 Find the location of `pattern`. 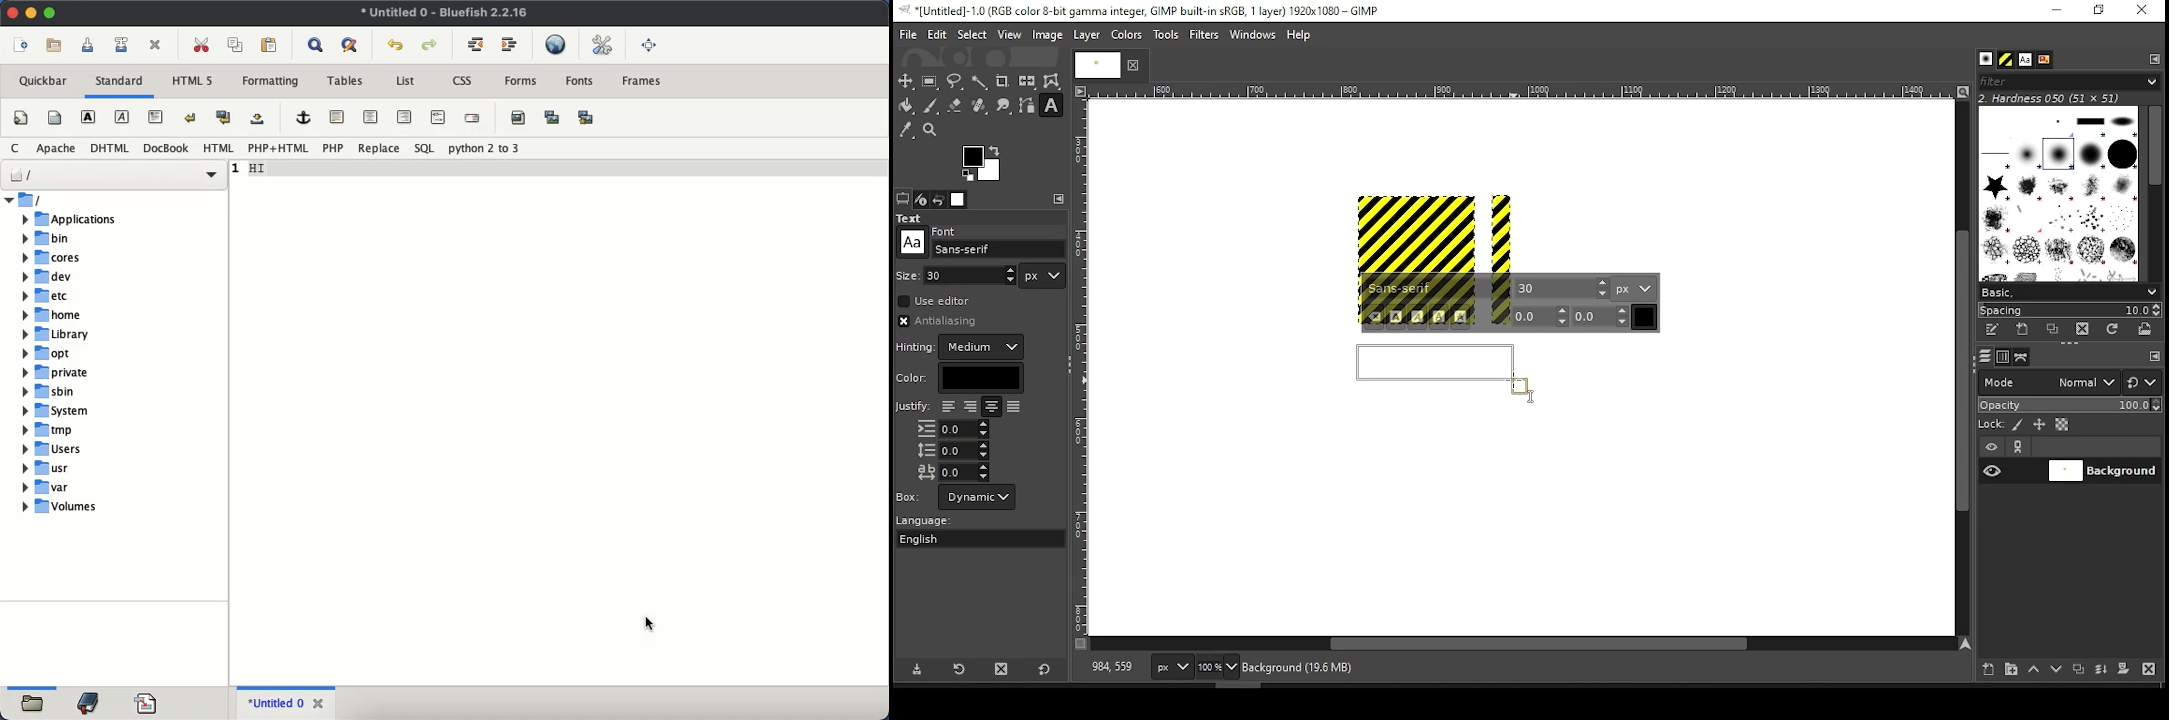

pattern is located at coordinates (2006, 60).